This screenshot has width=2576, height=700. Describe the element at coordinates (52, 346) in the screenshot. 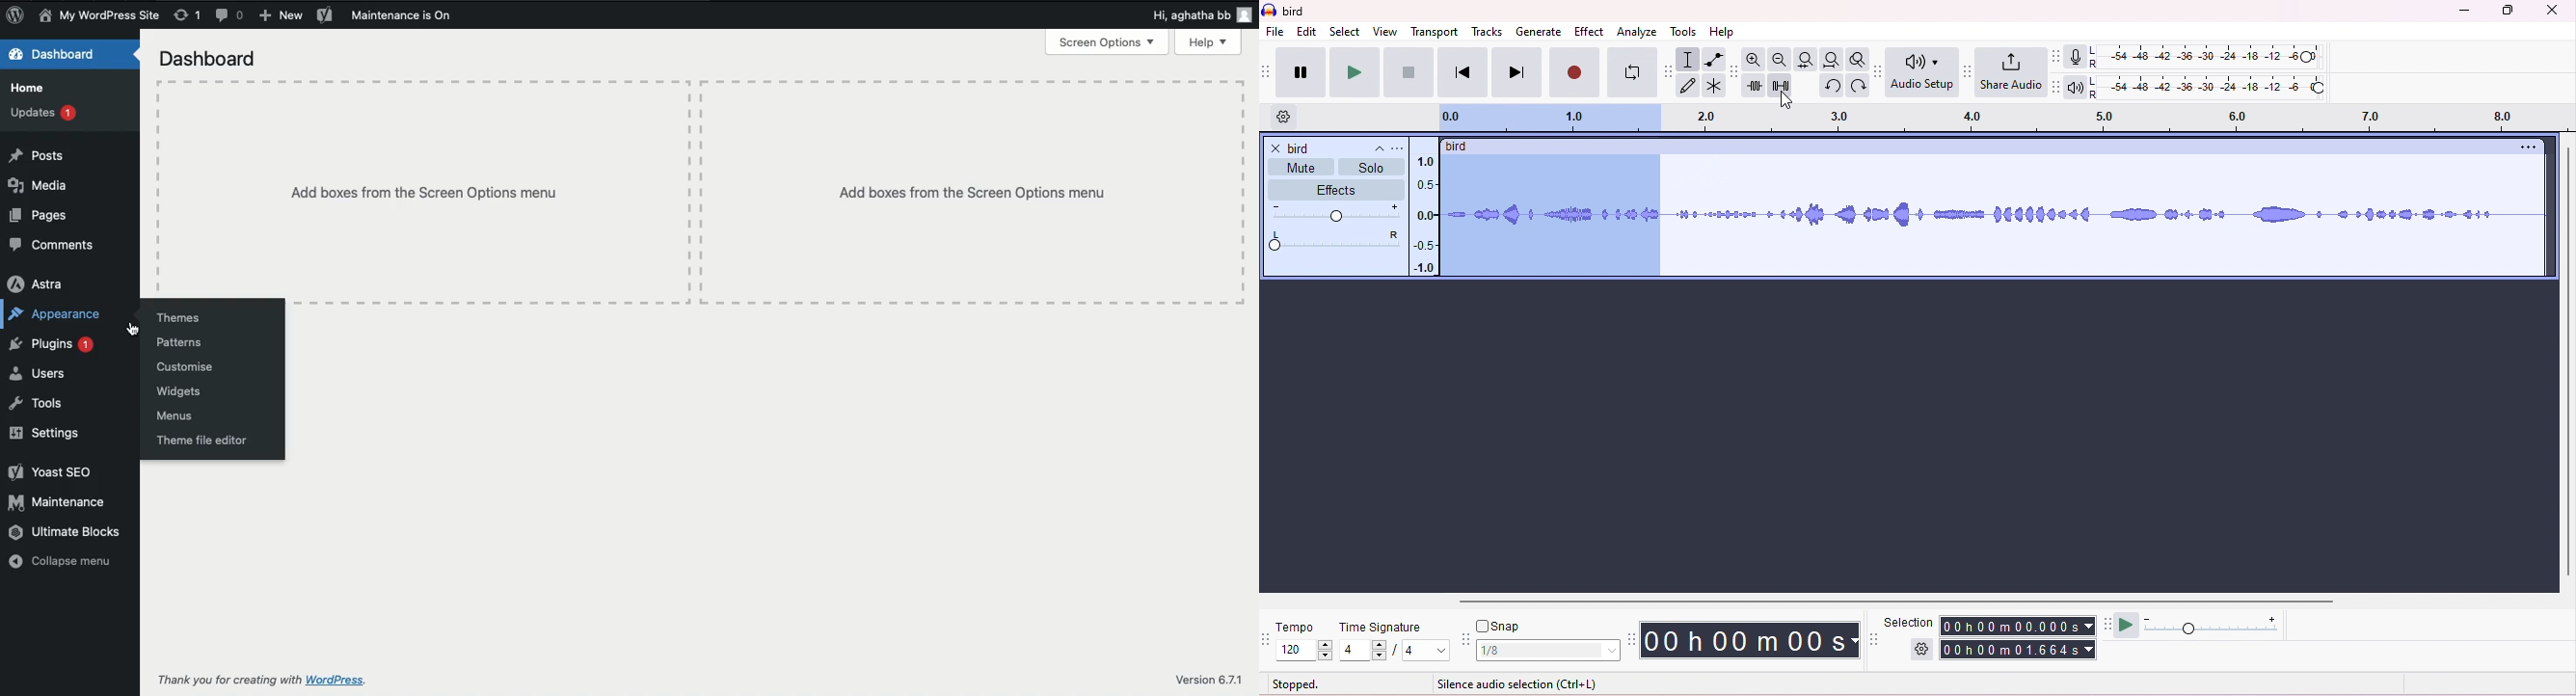

I see `Plugins` at that location.